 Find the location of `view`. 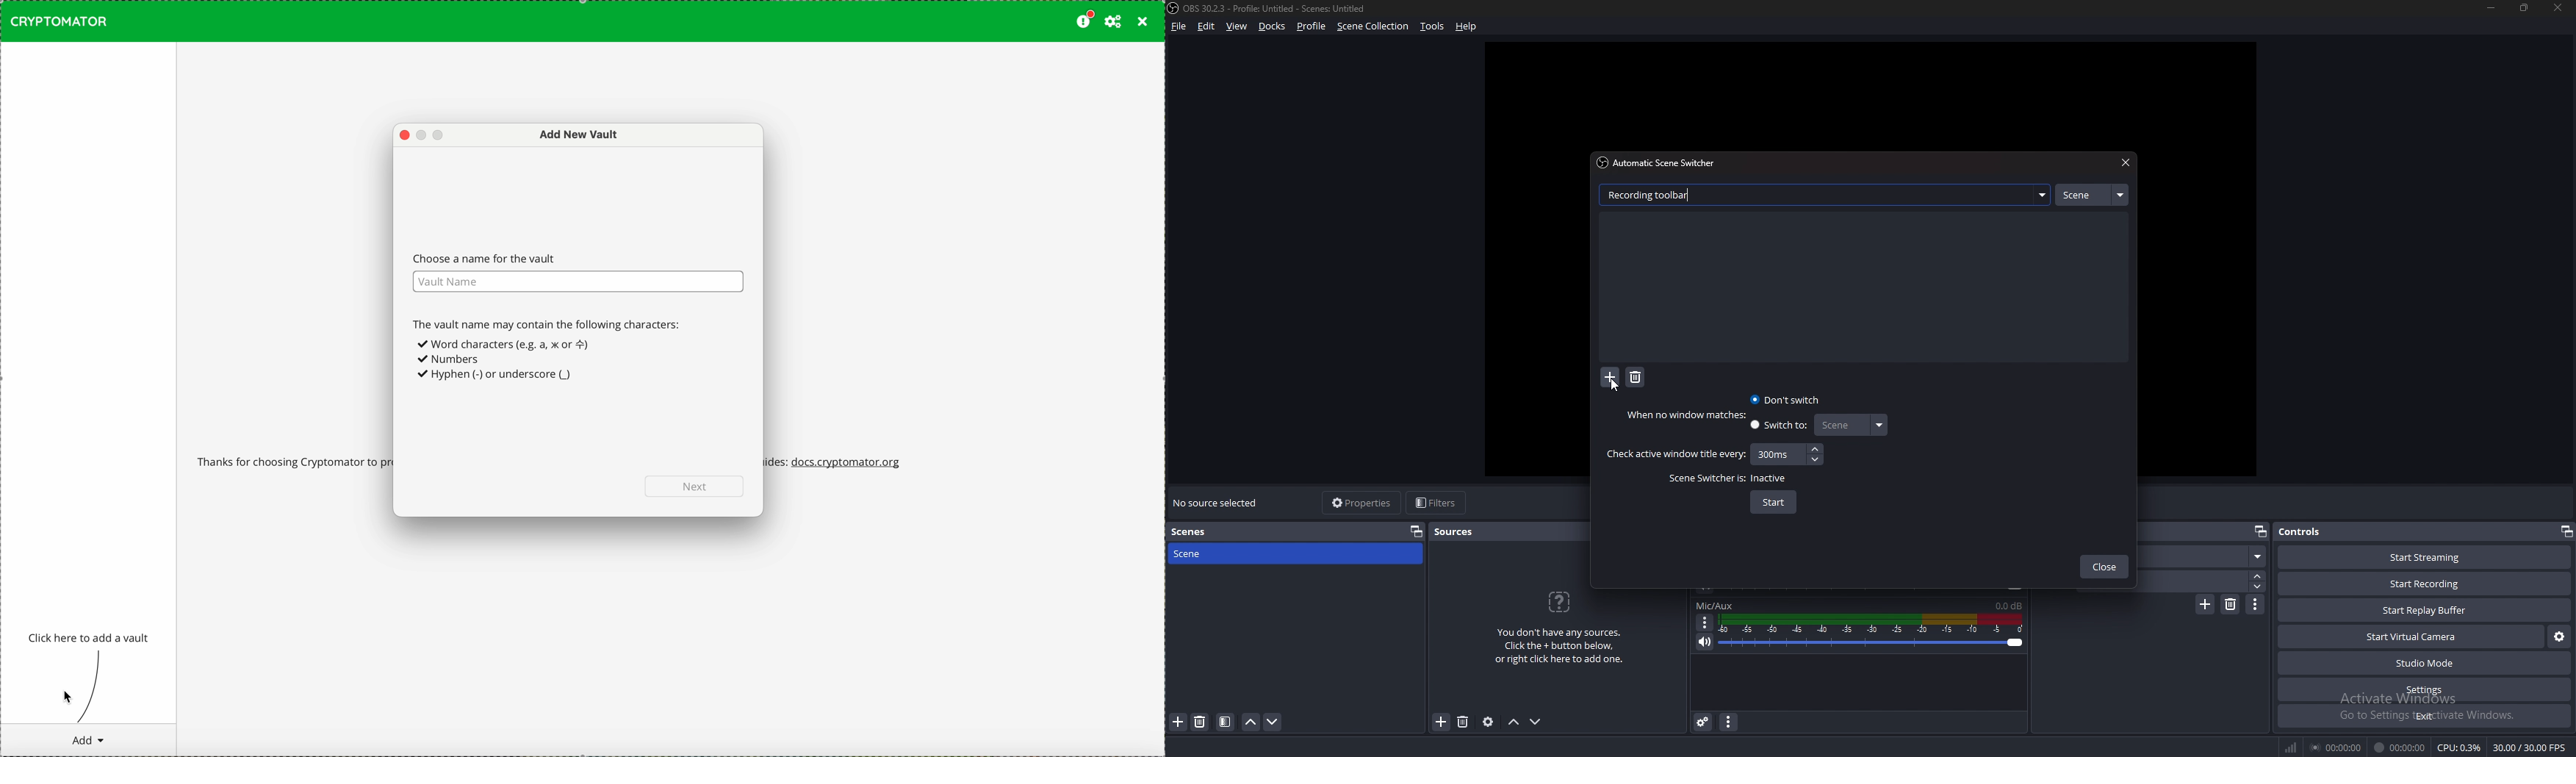

view is located at coordinates (1237, 26).